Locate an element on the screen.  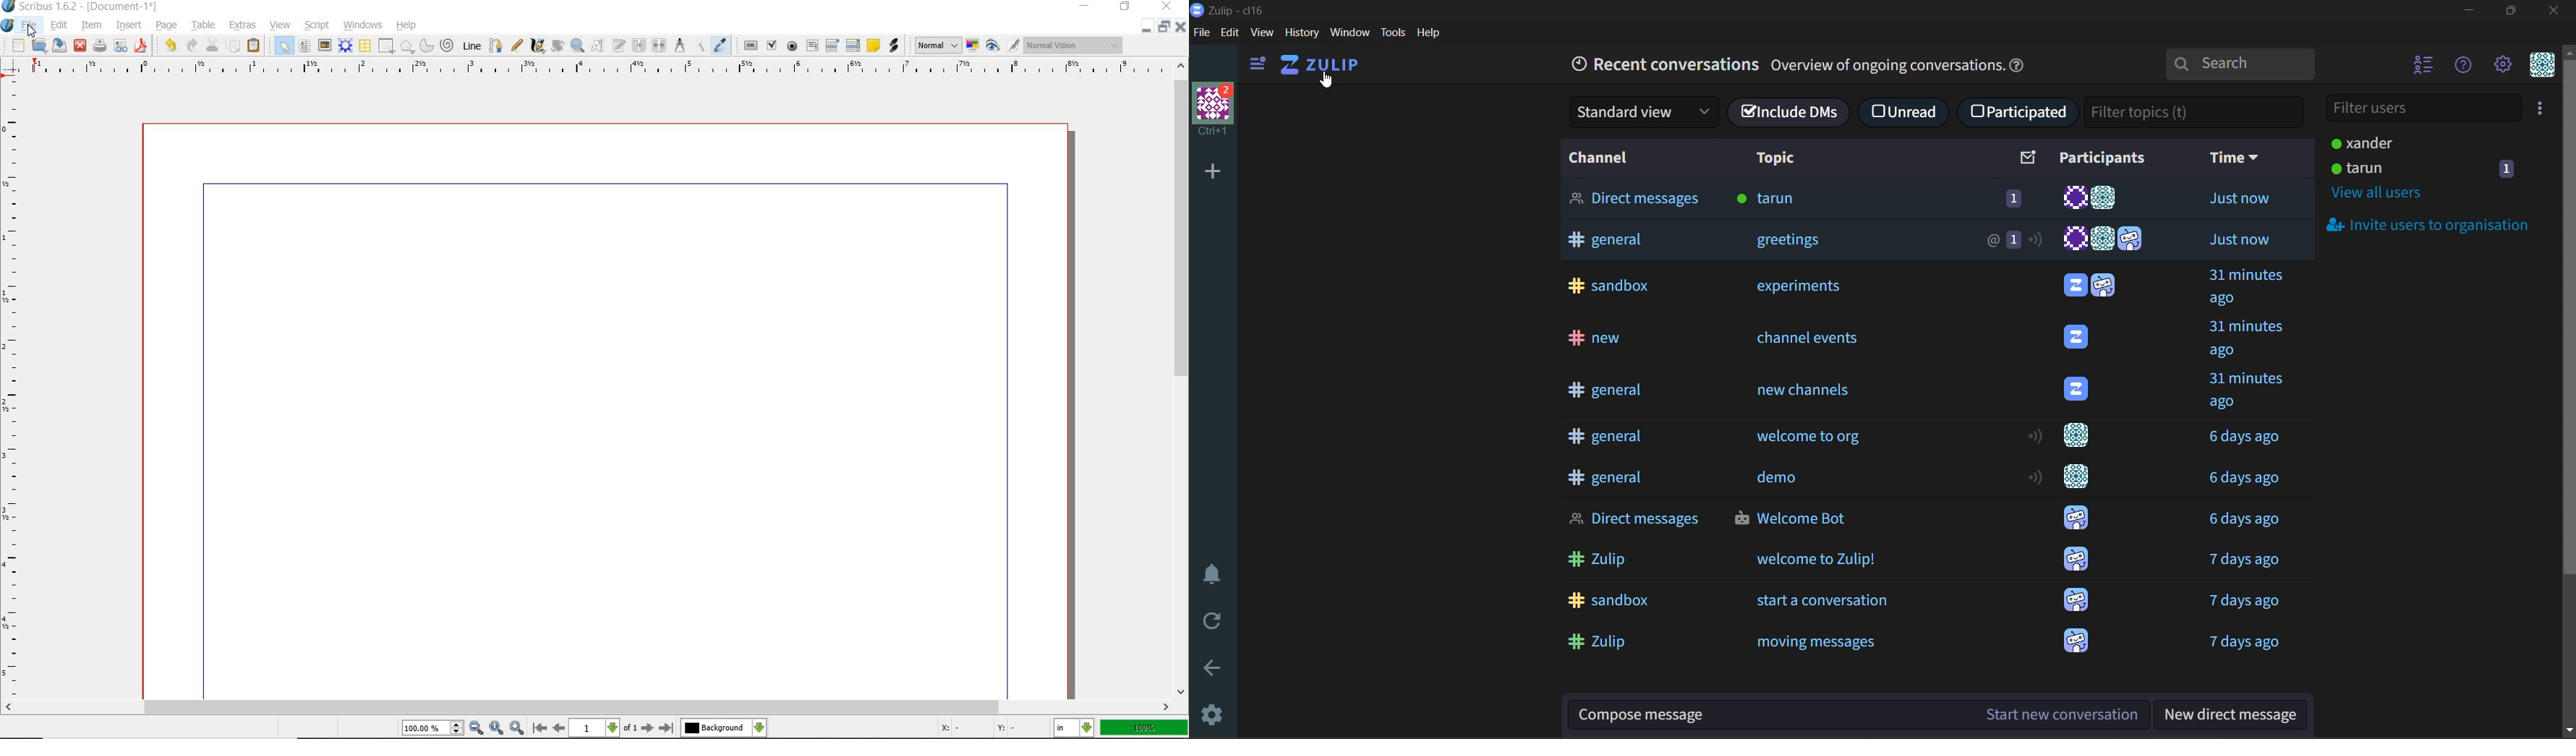
table is located at coordinates (366, 47).